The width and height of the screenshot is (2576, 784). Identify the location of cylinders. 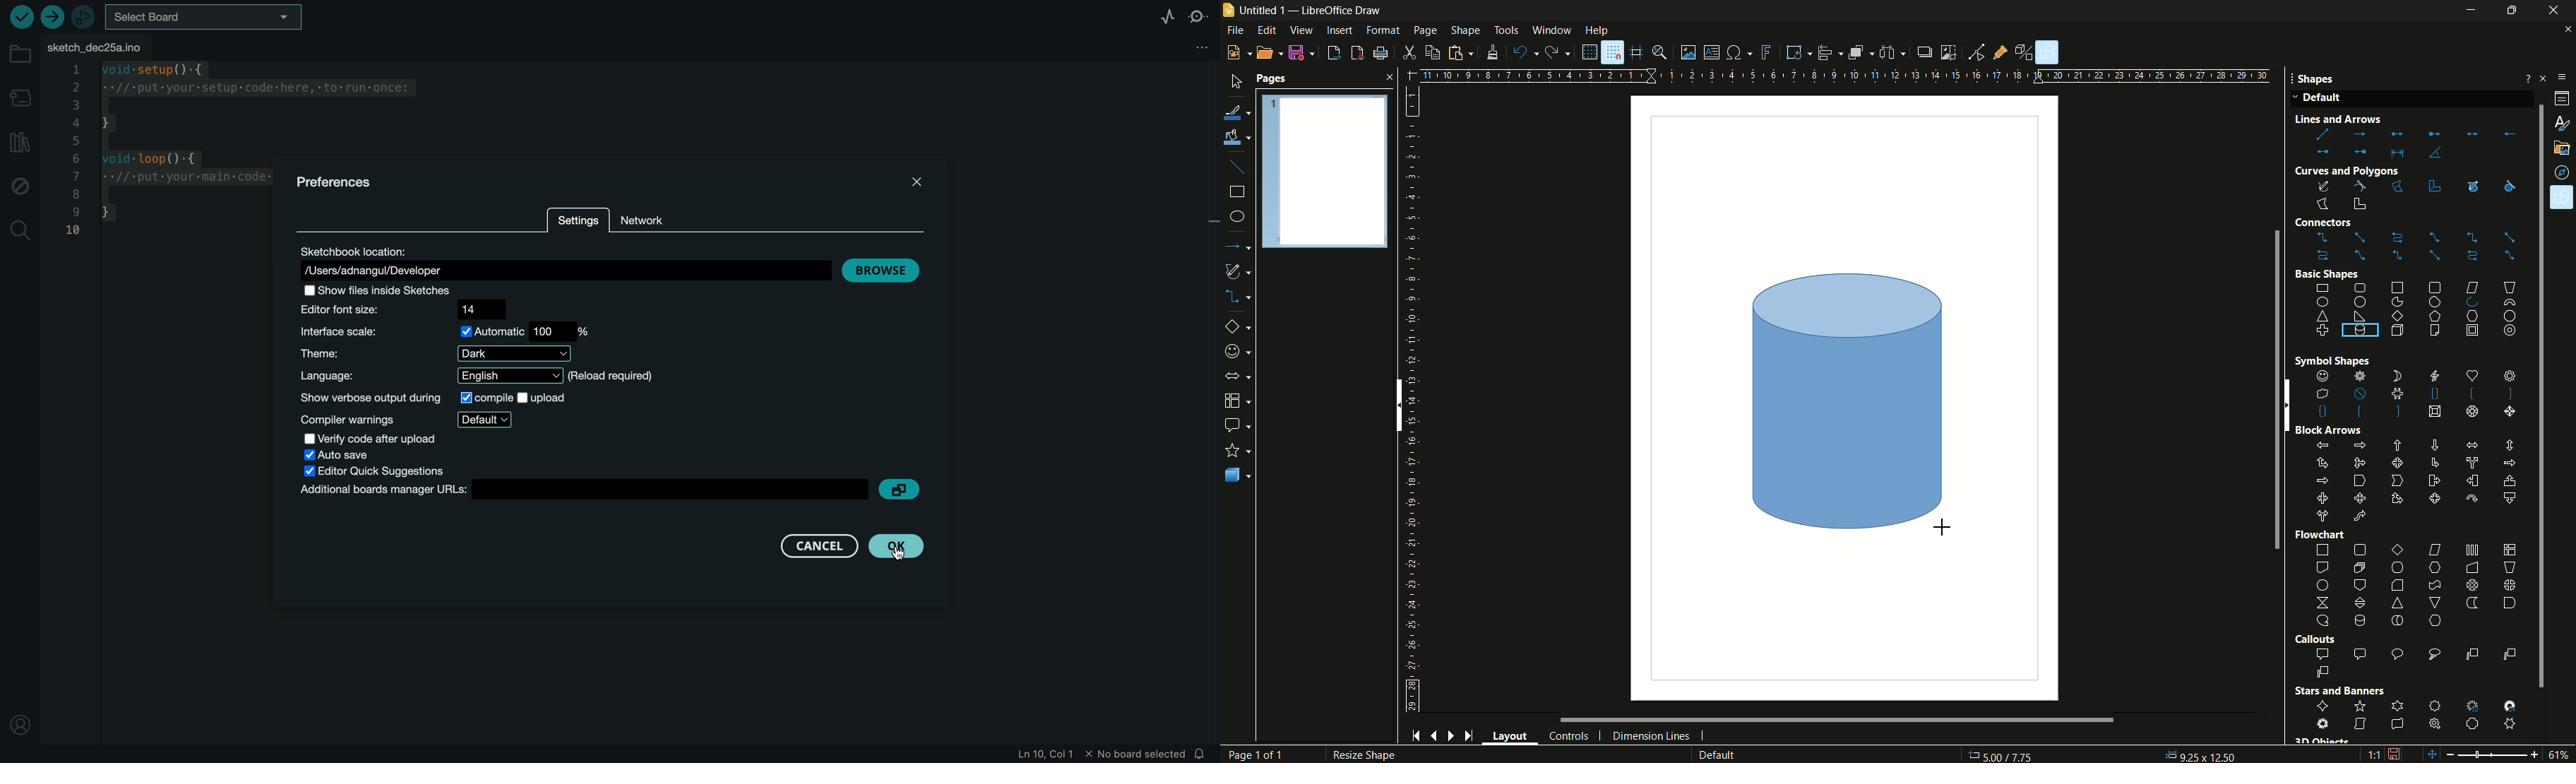
(2378, 352).